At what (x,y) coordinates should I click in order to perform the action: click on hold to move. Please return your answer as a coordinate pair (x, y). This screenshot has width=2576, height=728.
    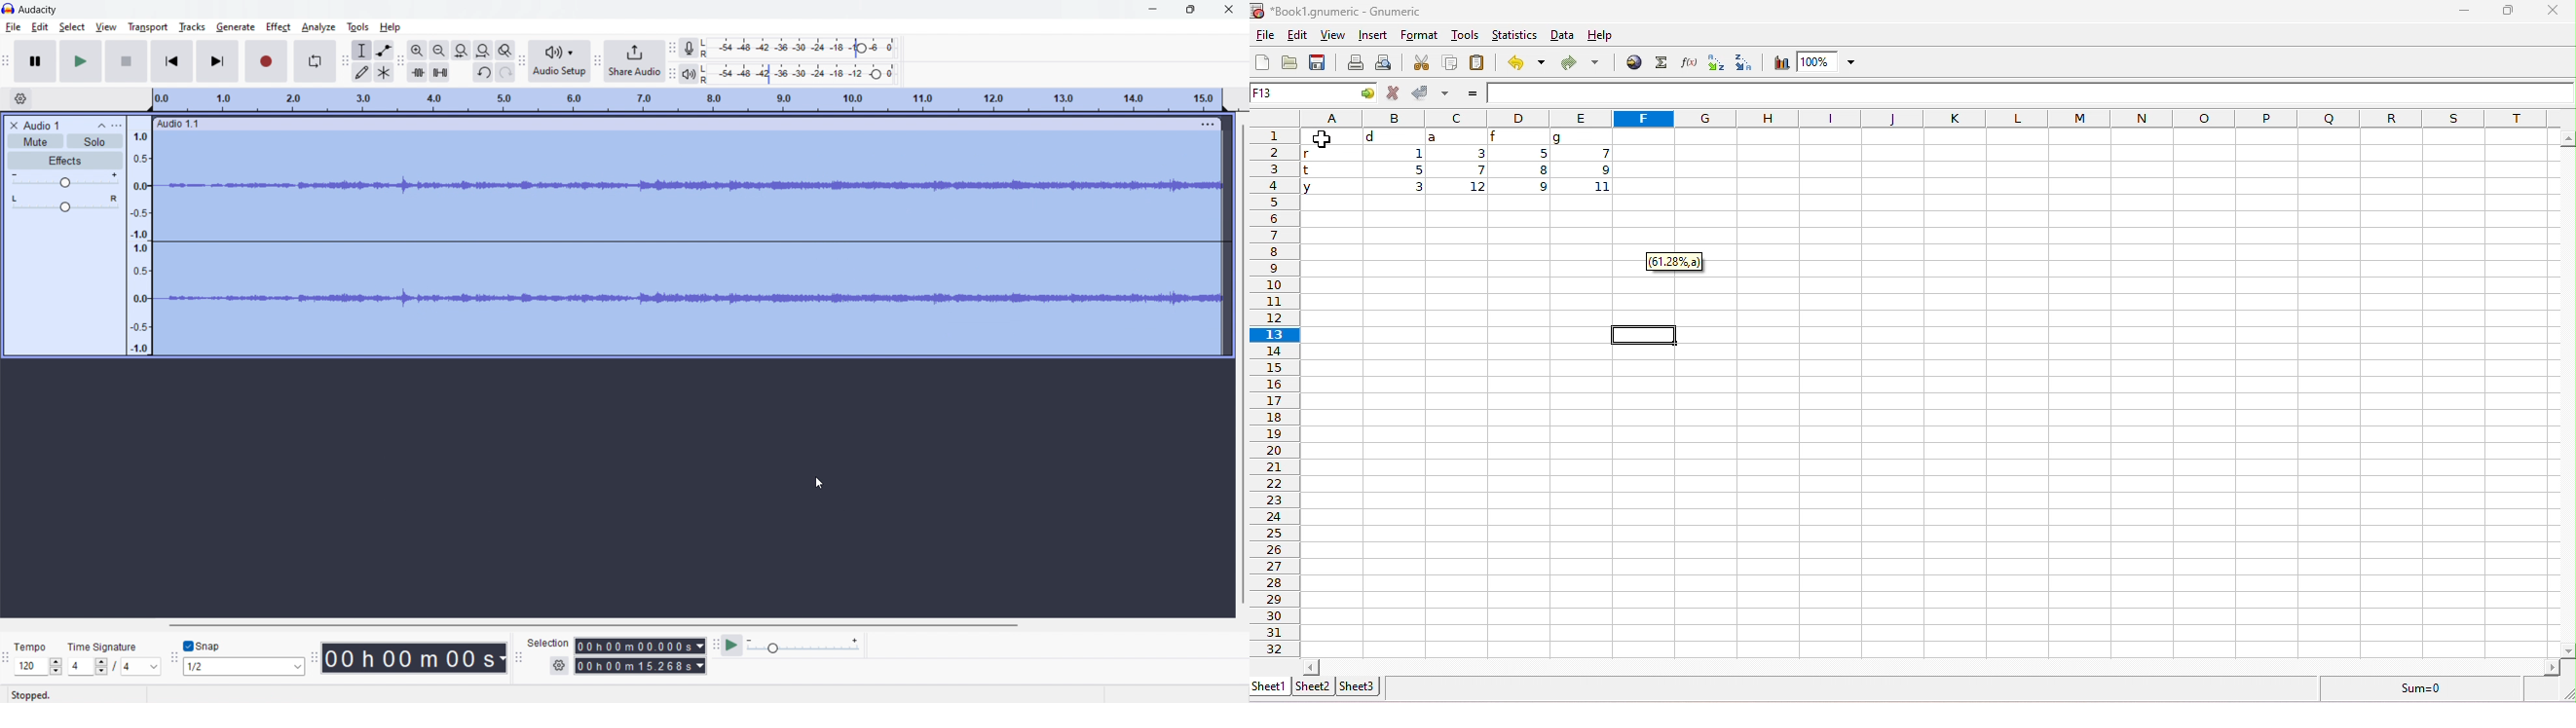
    Looking at the image, I should click on (672, 124).